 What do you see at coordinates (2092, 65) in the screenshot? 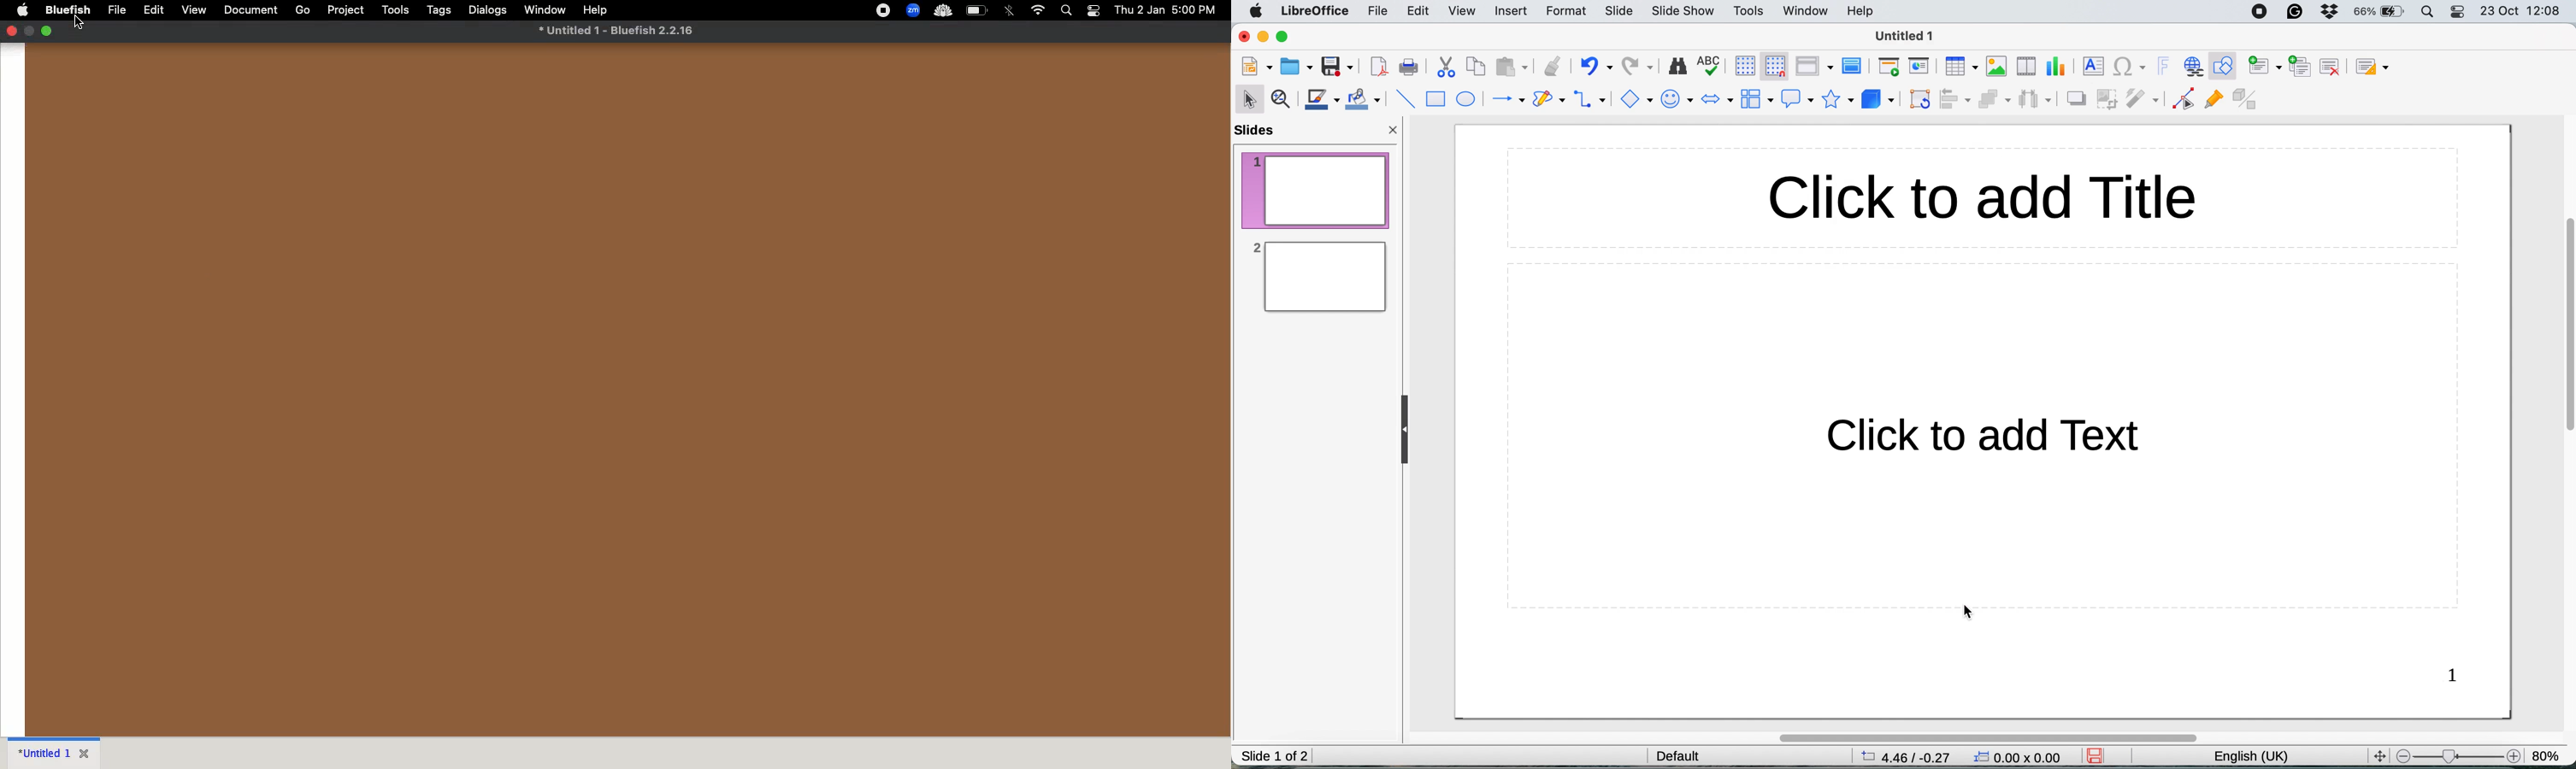
I see `insert text` at bounding box center [2092, 65].